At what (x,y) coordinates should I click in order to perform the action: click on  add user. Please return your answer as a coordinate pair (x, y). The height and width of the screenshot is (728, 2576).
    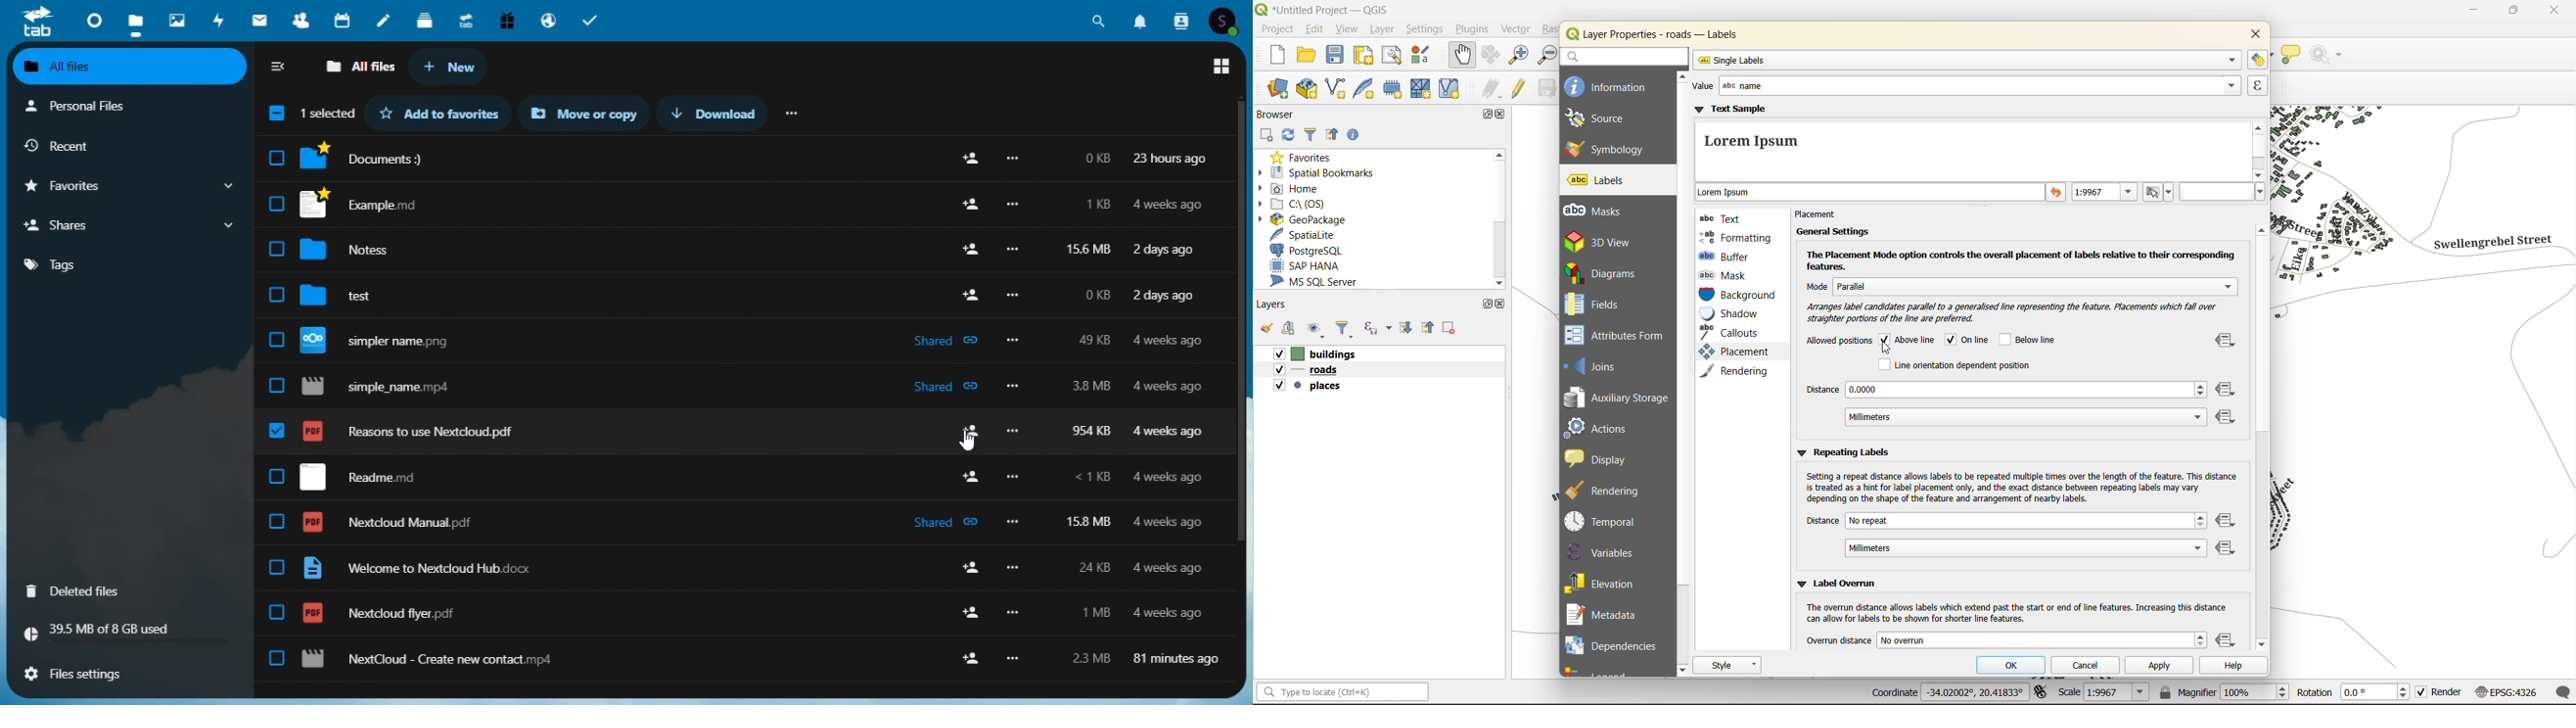
    Looking at the image, I should click on (972, 207).